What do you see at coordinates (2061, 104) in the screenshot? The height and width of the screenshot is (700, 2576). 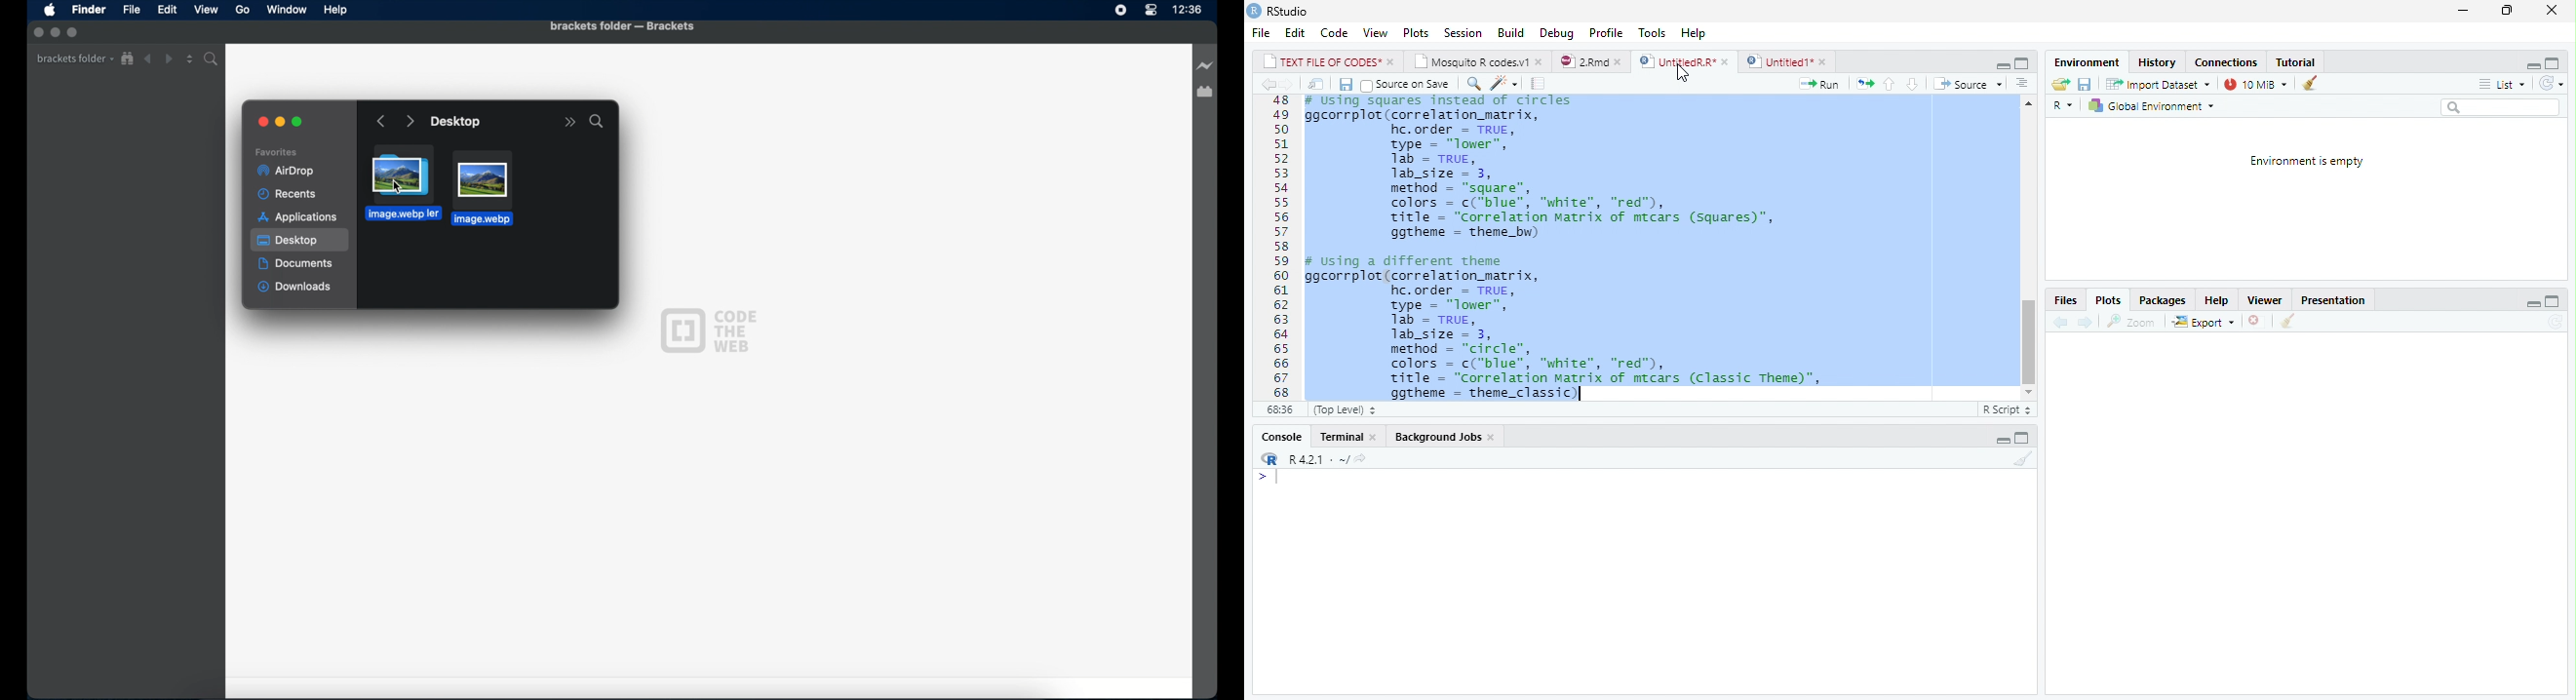 I see `R` at bounding box center [2061, 104].